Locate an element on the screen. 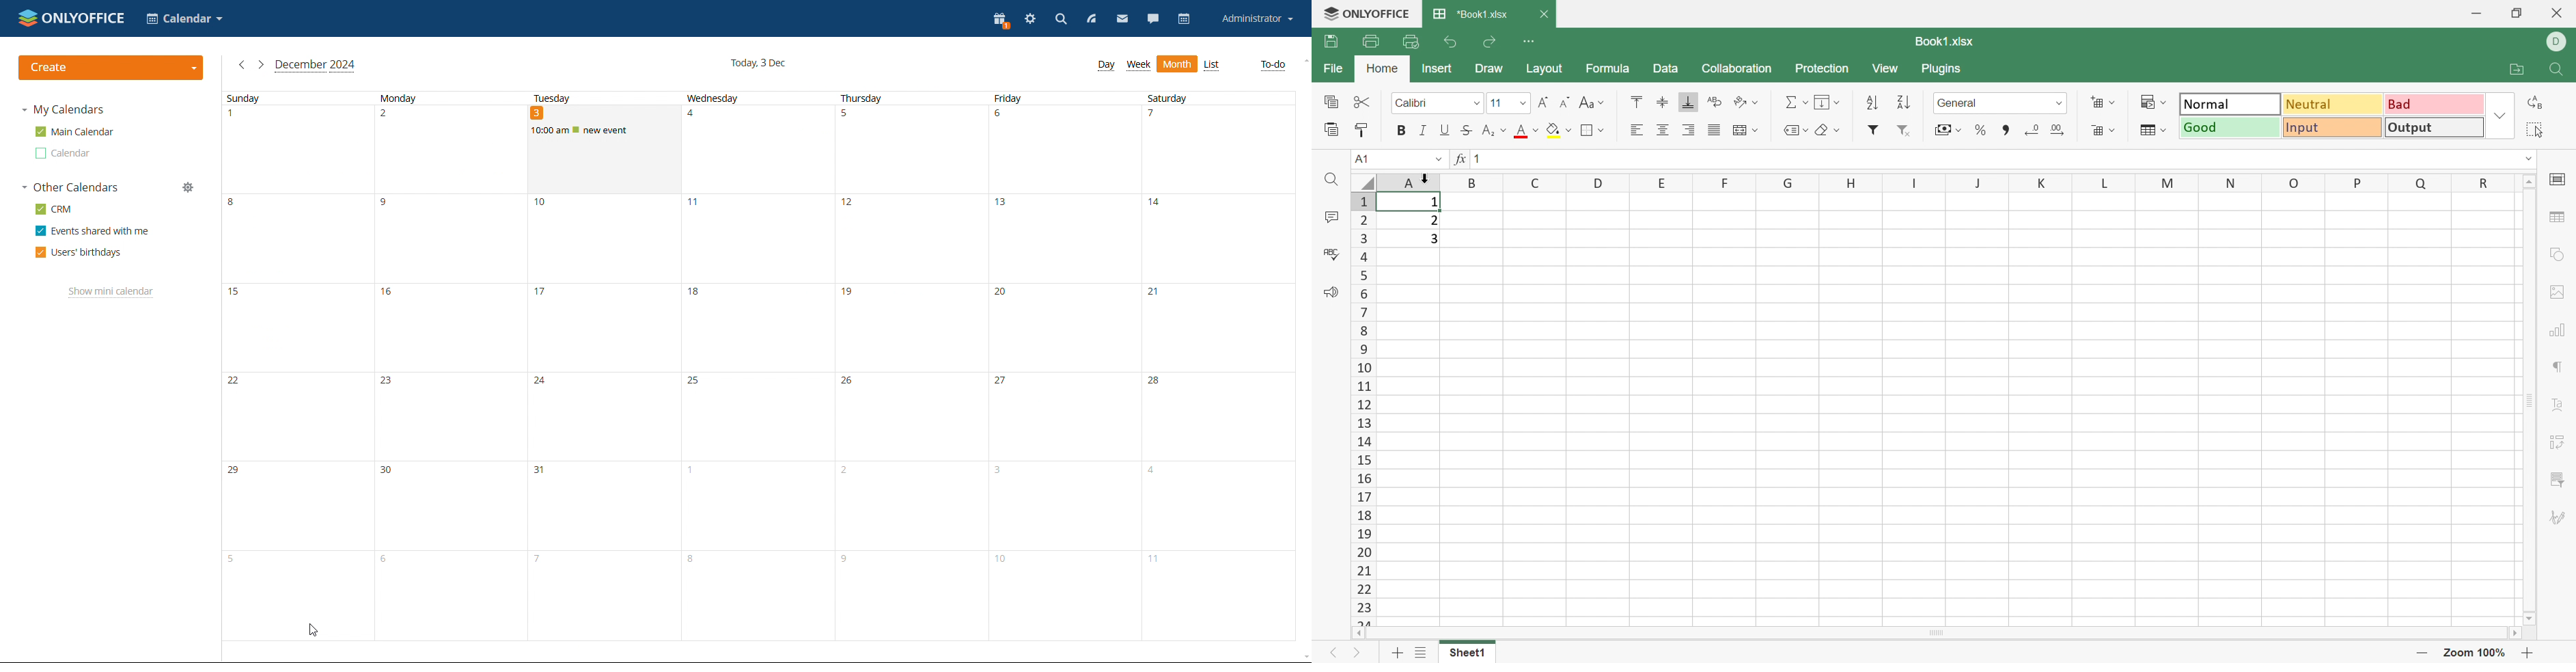 The height and width of the screenshot is (672, 2576). File is located at coordinates (1331, 69).